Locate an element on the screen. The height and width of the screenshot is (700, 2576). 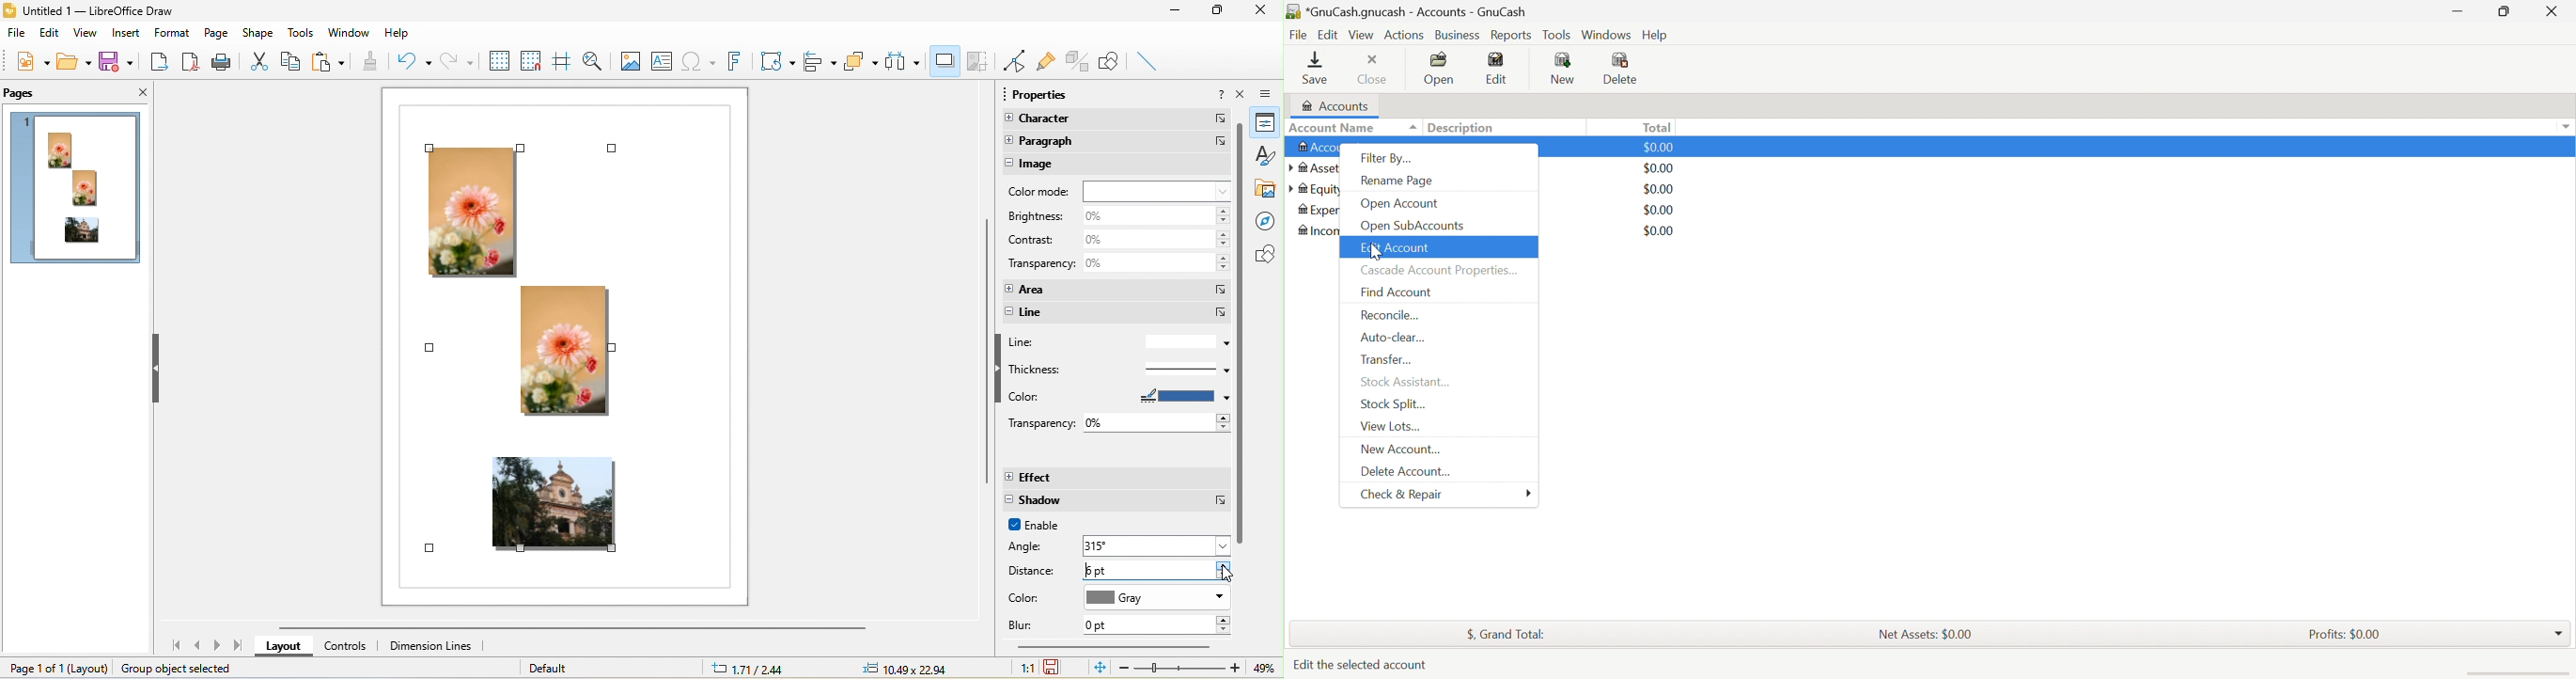
gray is located at coordinates (1157, 599).